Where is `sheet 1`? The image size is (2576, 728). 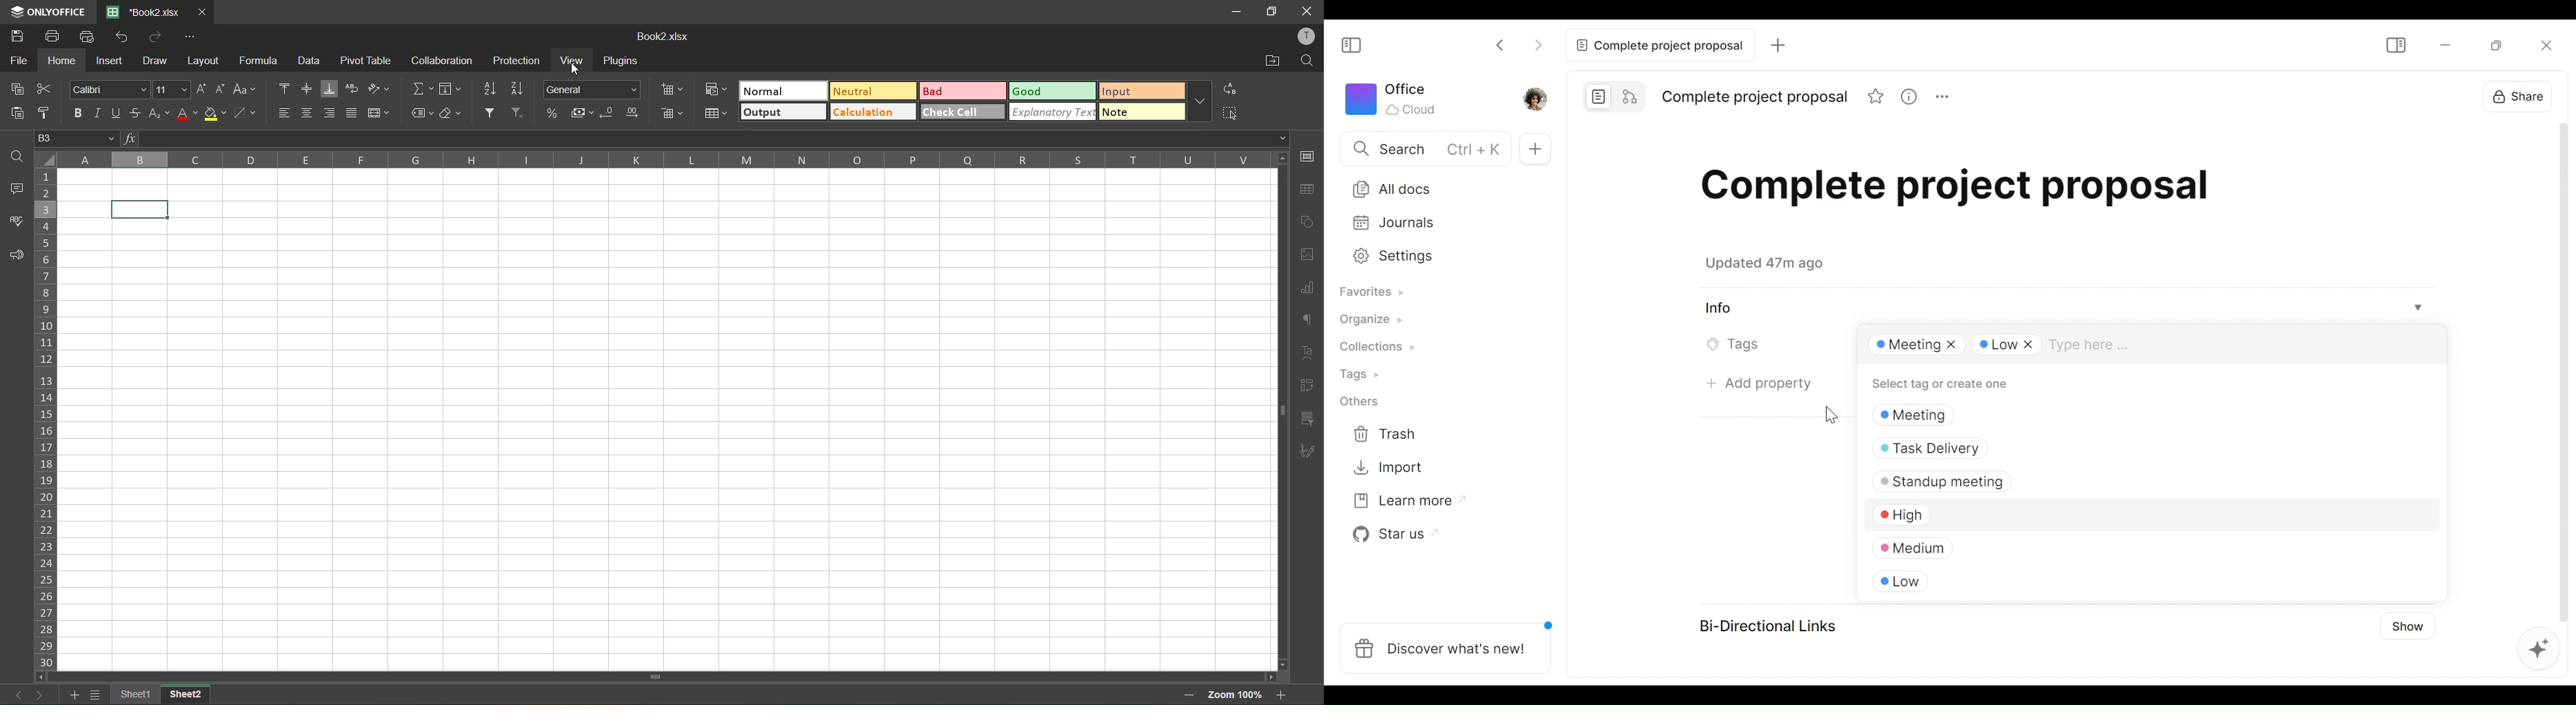 sheet 1 is located at coordinates (134, 693).